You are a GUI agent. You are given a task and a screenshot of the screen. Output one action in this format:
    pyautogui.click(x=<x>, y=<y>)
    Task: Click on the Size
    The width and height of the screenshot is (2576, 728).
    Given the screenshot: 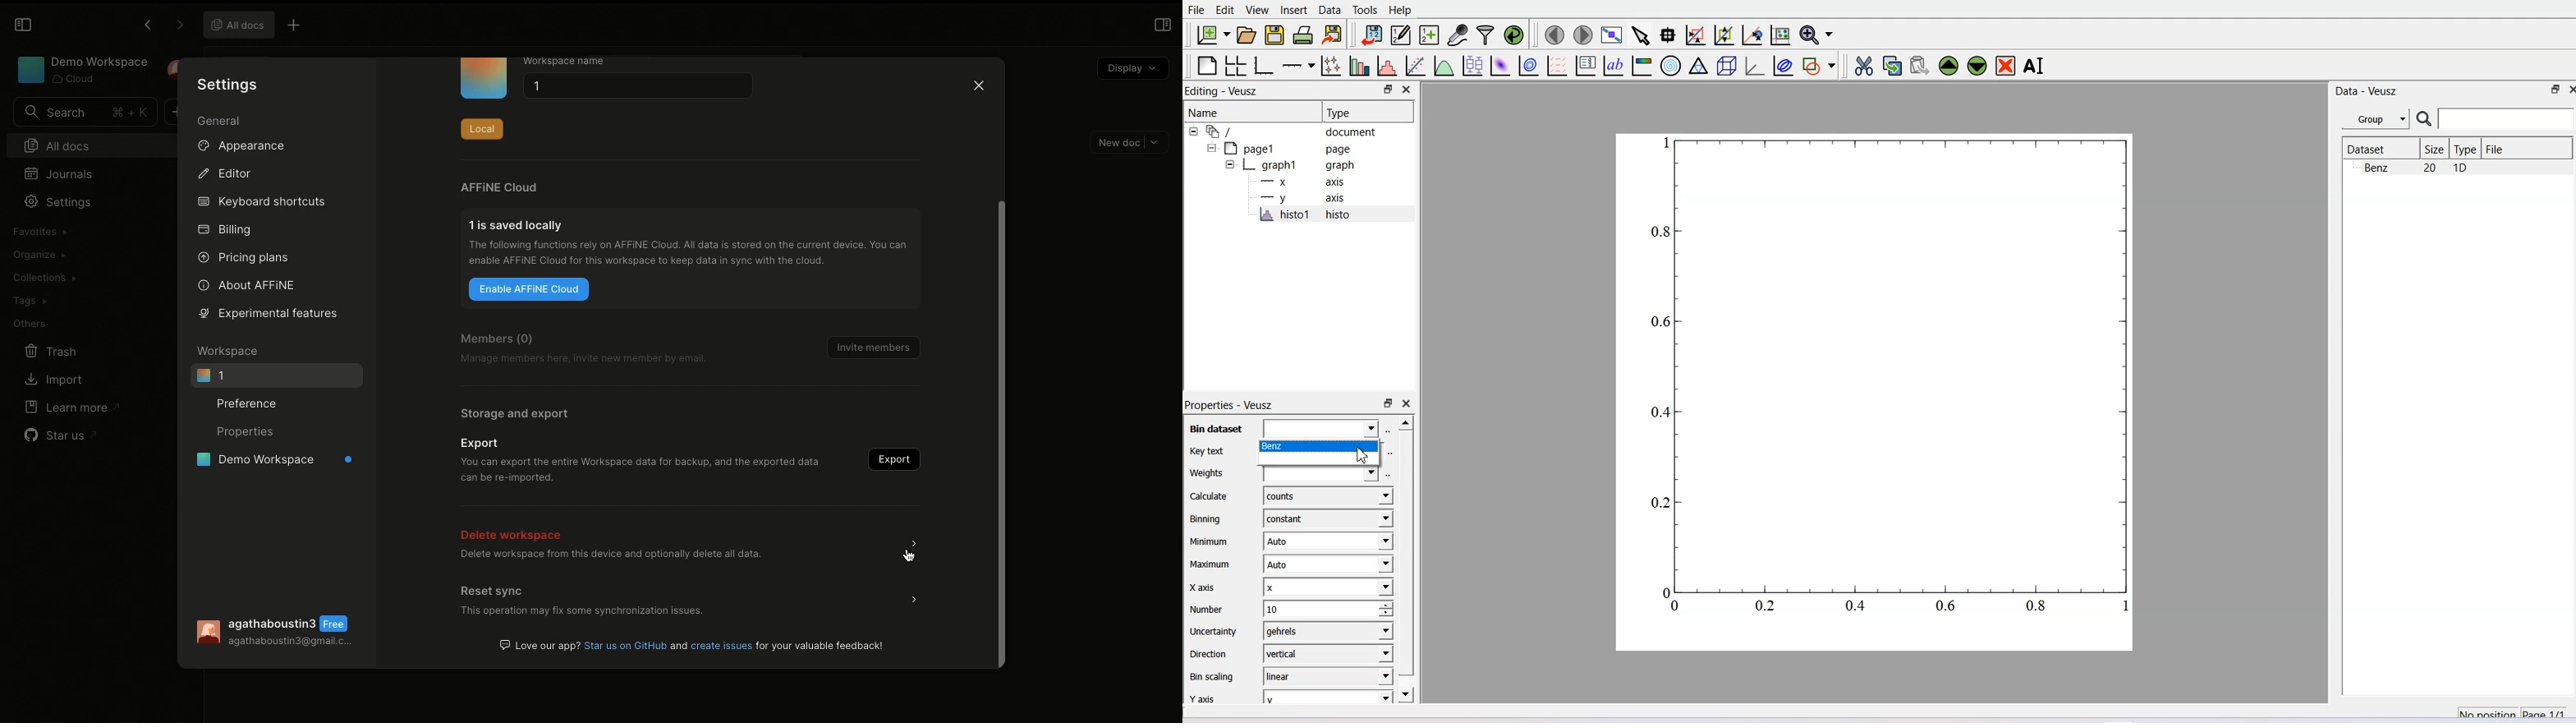 What is the action you would take?
    pyautogui.click(x=2436, y=148)
    